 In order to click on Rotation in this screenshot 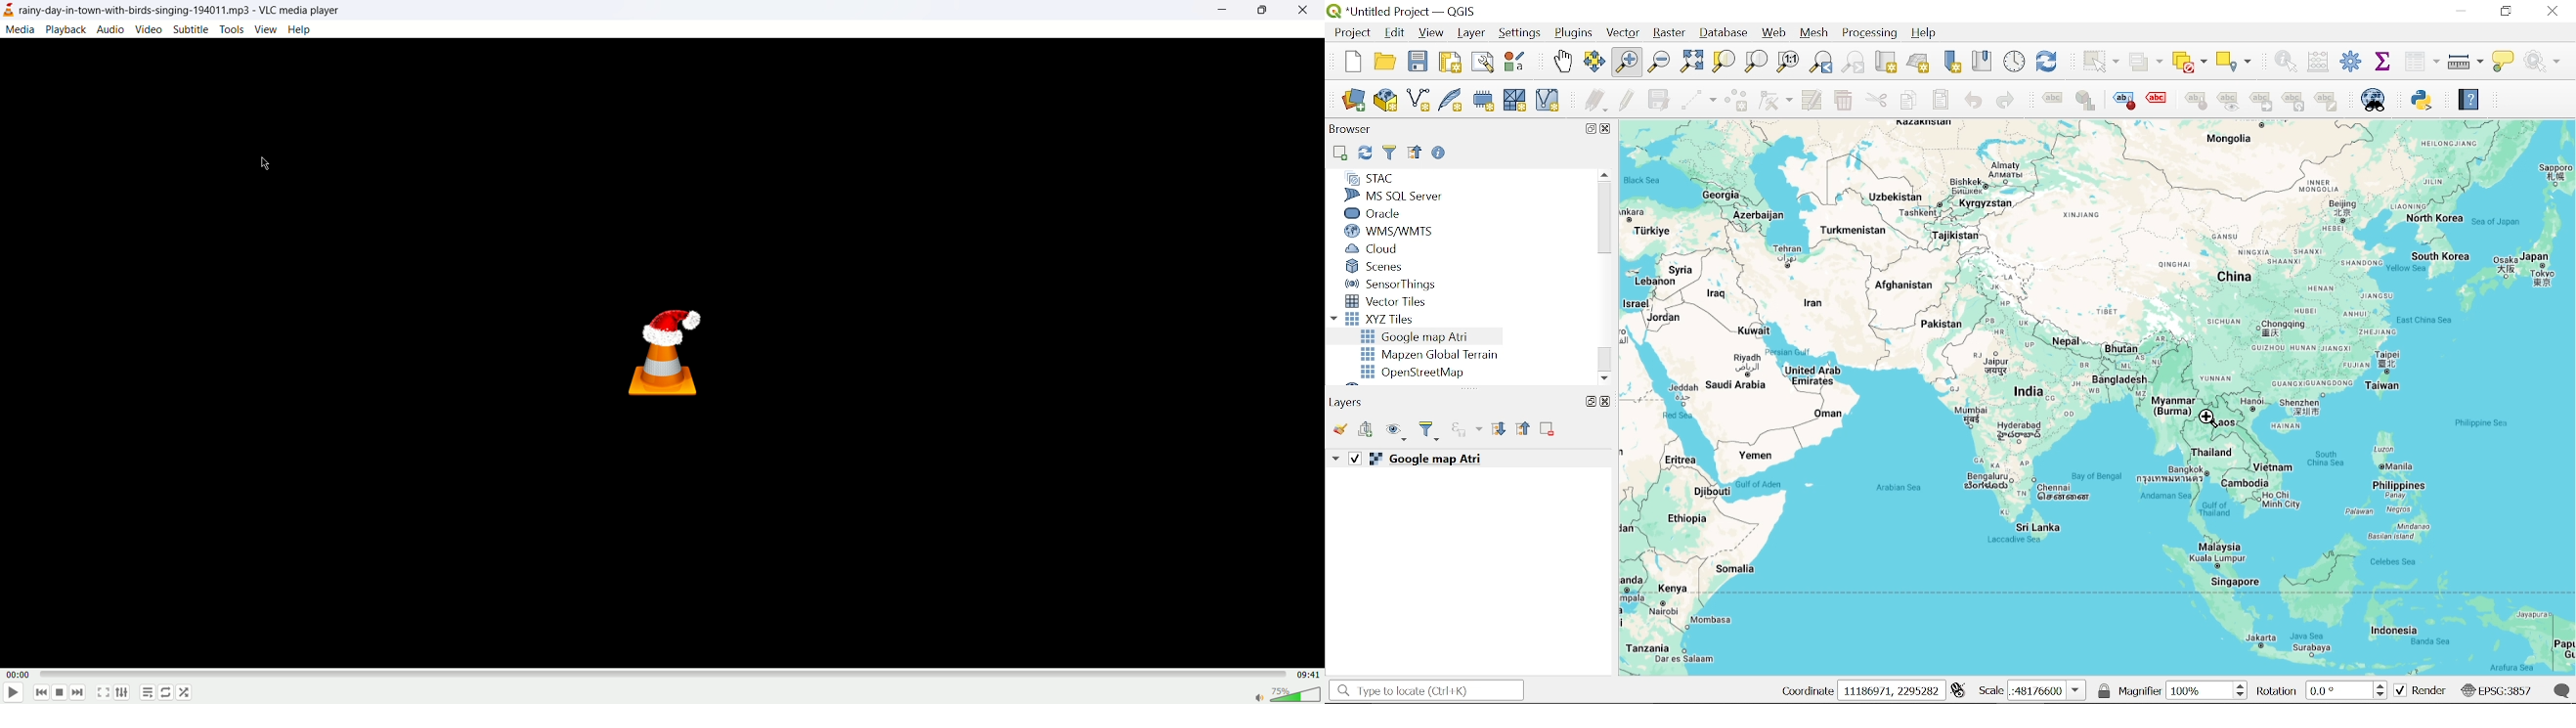, I will do `click(2340, 690)`.